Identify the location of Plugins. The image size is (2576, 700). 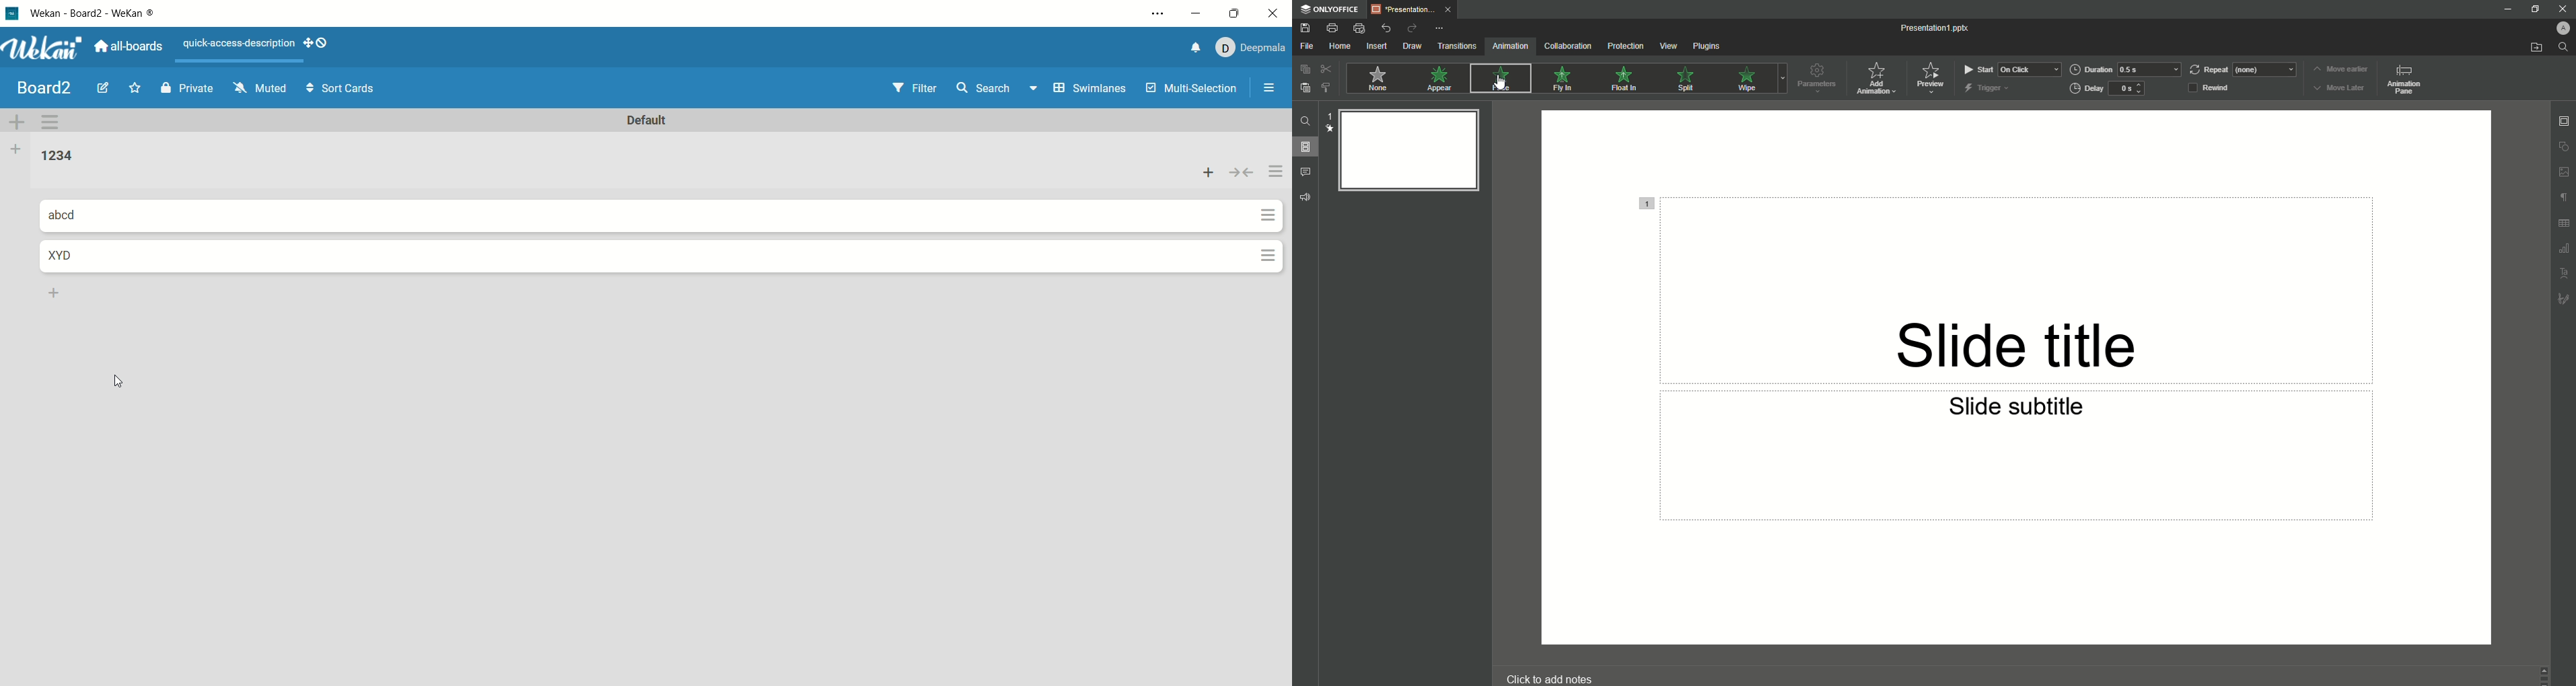
(1707, 46).